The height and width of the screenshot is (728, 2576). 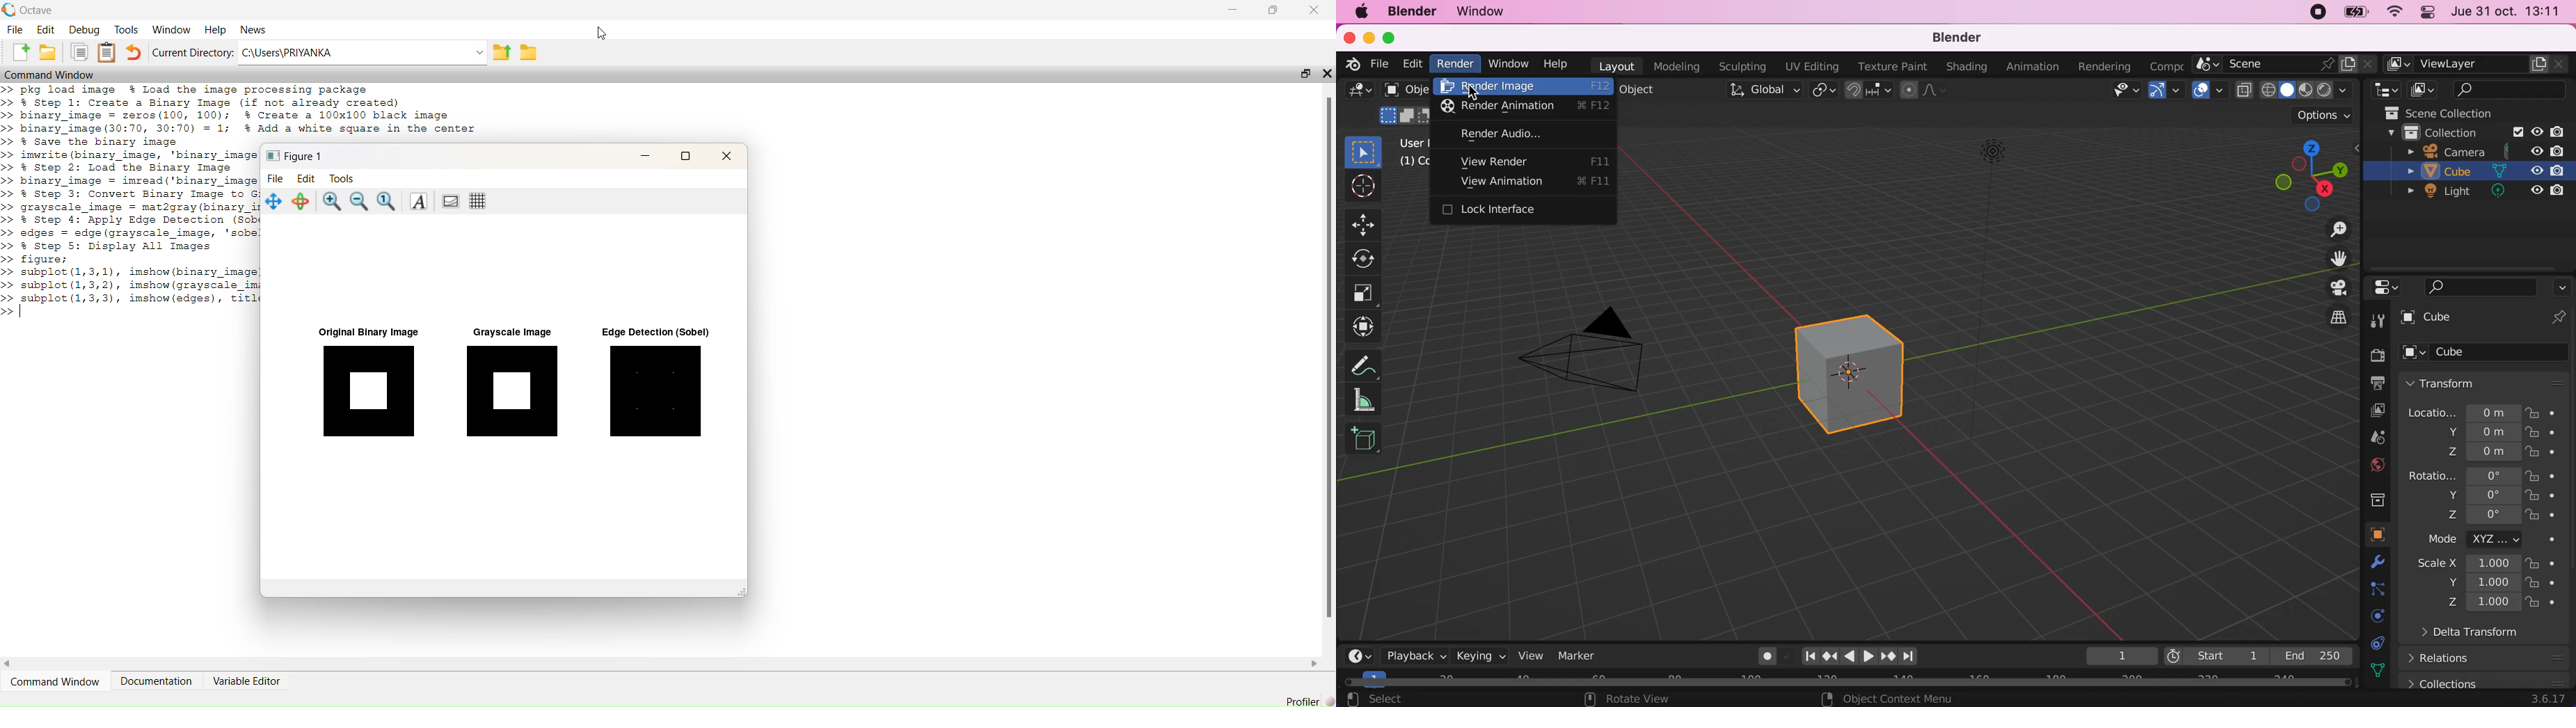 What do you see at coordinates (56, 681) in the screenshot?
I see `‘Command Window` at bounding box center [56, 681].